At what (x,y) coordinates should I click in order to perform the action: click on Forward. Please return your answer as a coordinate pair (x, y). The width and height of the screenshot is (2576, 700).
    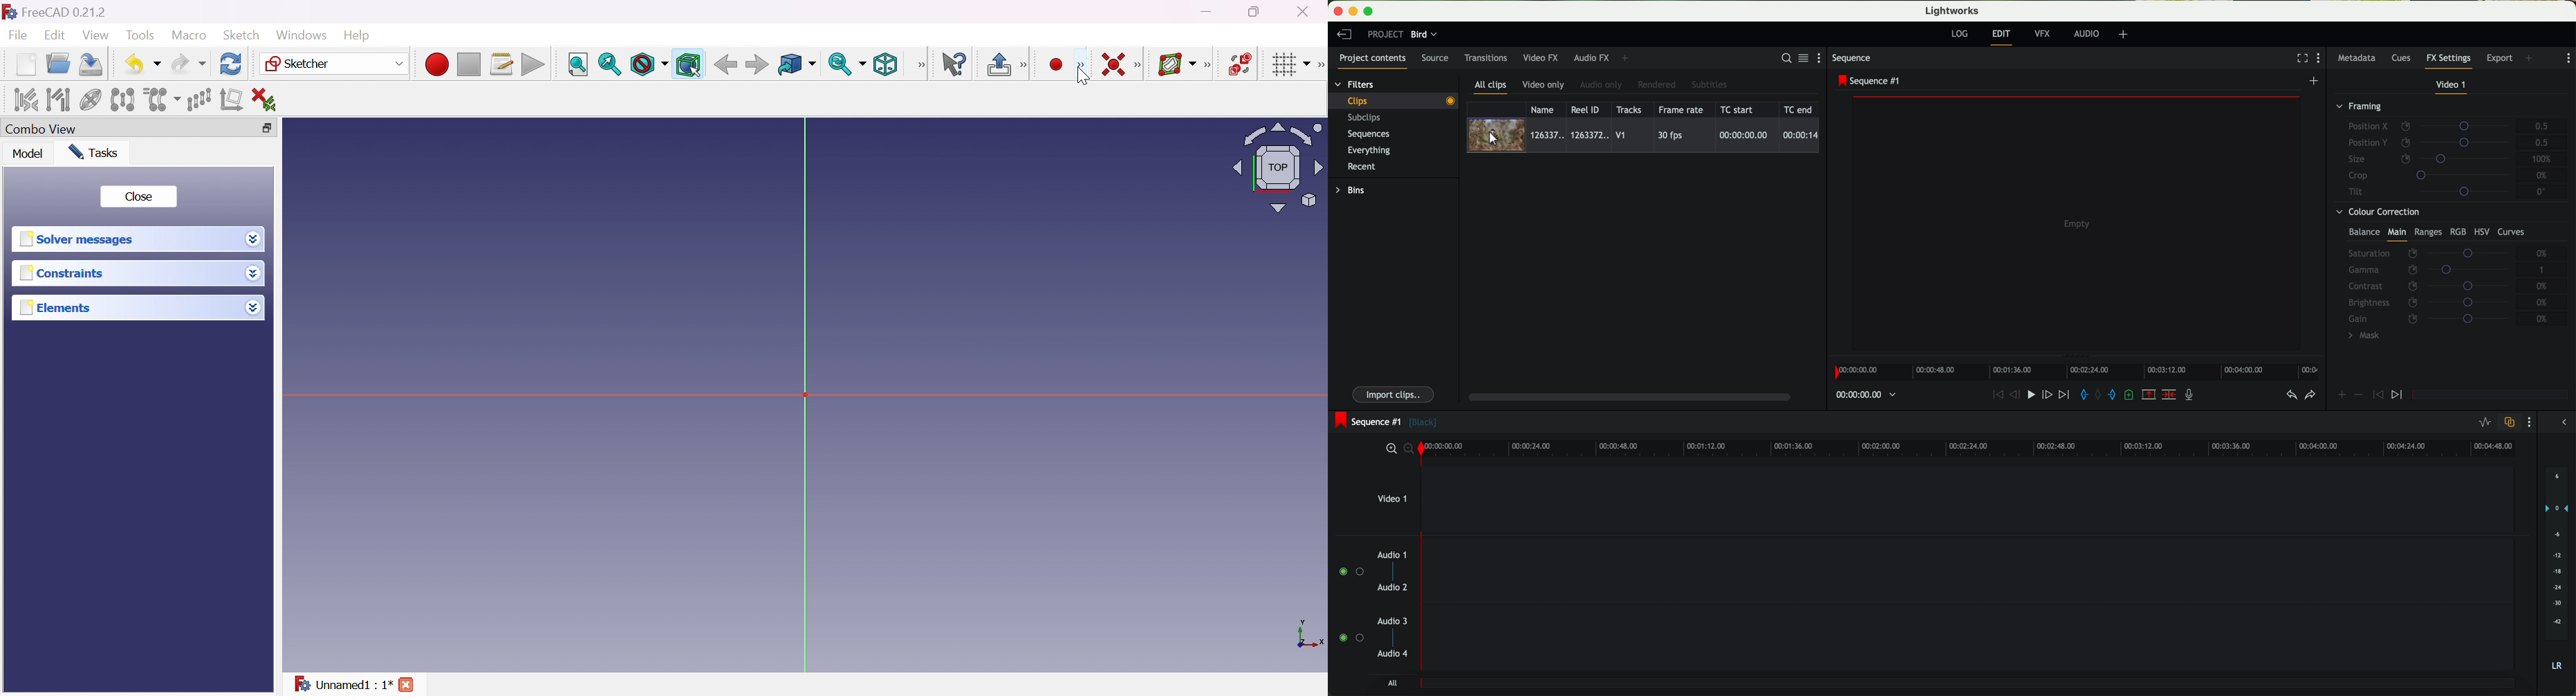
    Looking at the image, I should click on (757, 66).